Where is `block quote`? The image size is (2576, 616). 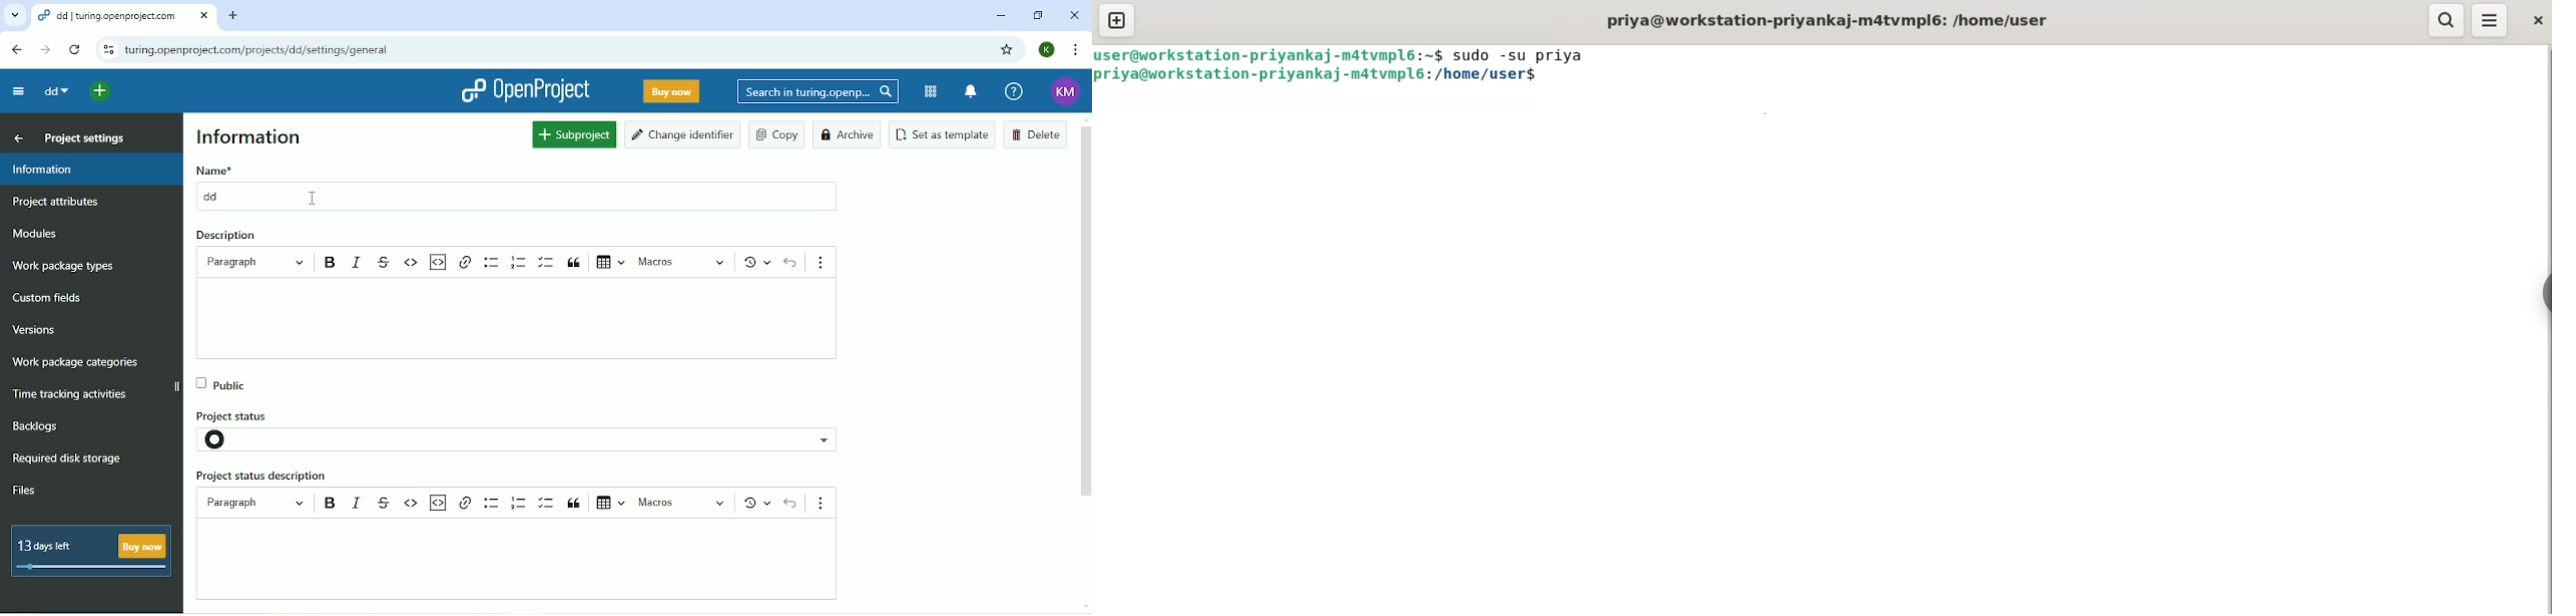 block quote is located at coordinates (577, 502).